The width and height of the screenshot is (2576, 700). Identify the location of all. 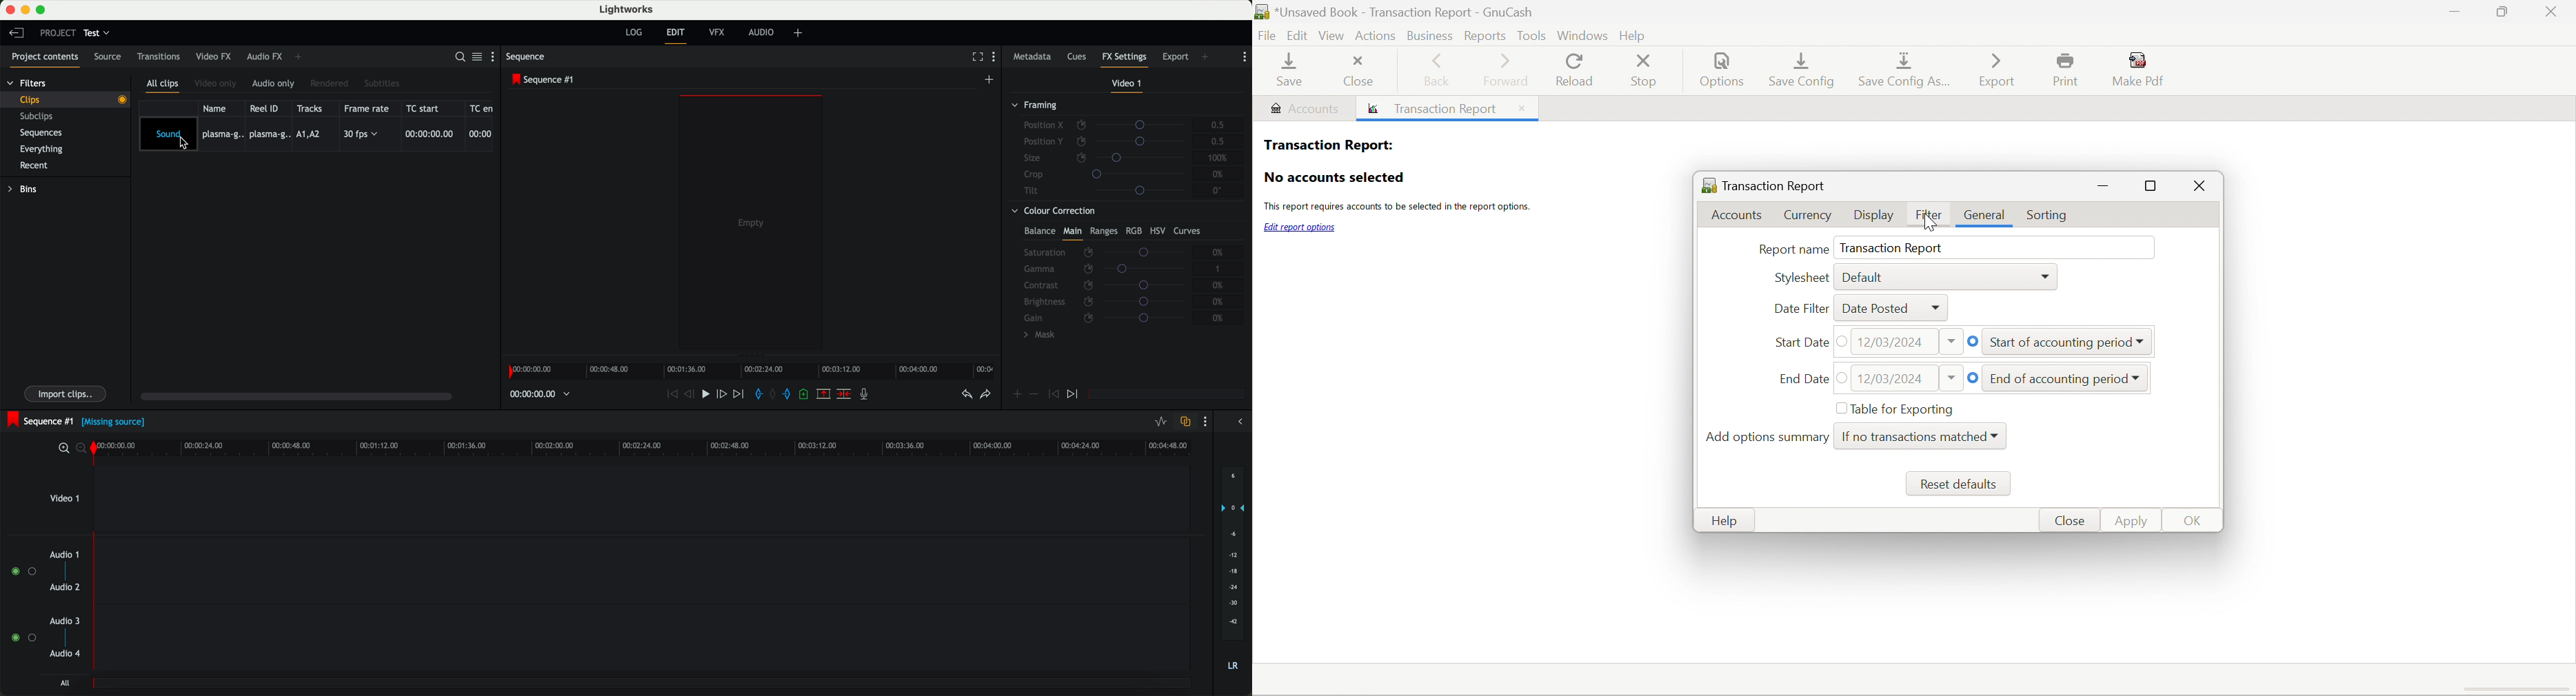
(63, 684).